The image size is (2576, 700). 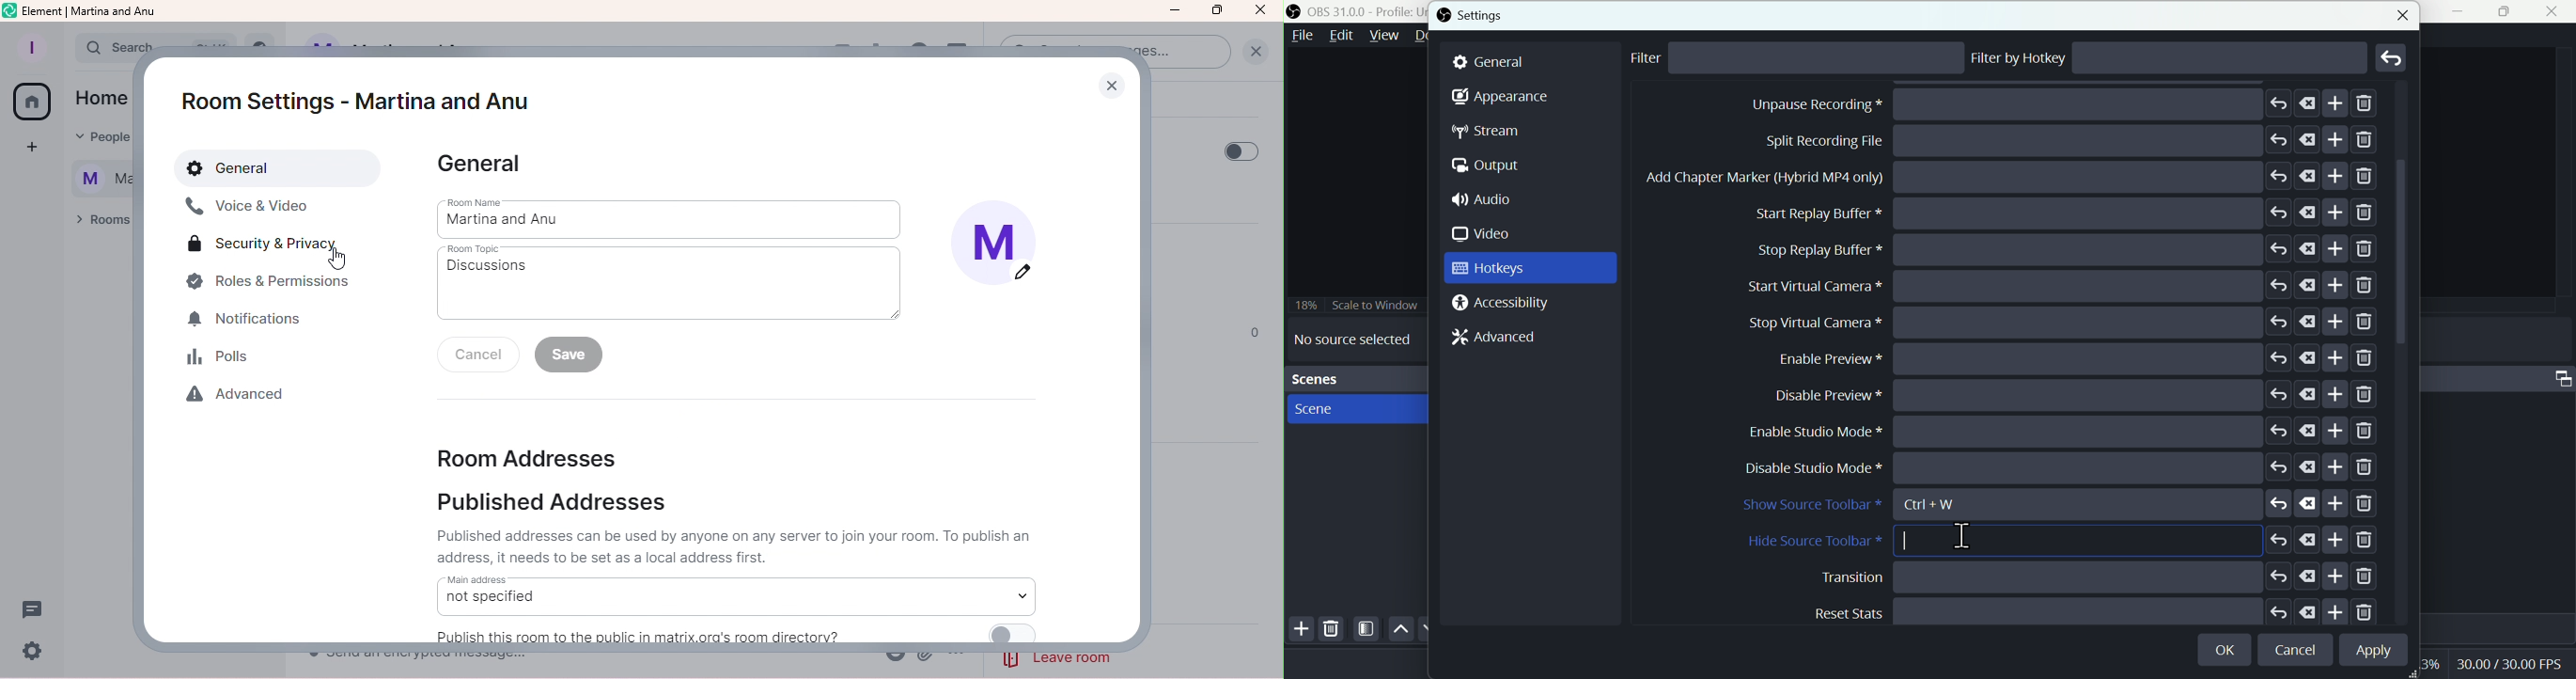 I want to click on close, so click(x=2555, y=11).